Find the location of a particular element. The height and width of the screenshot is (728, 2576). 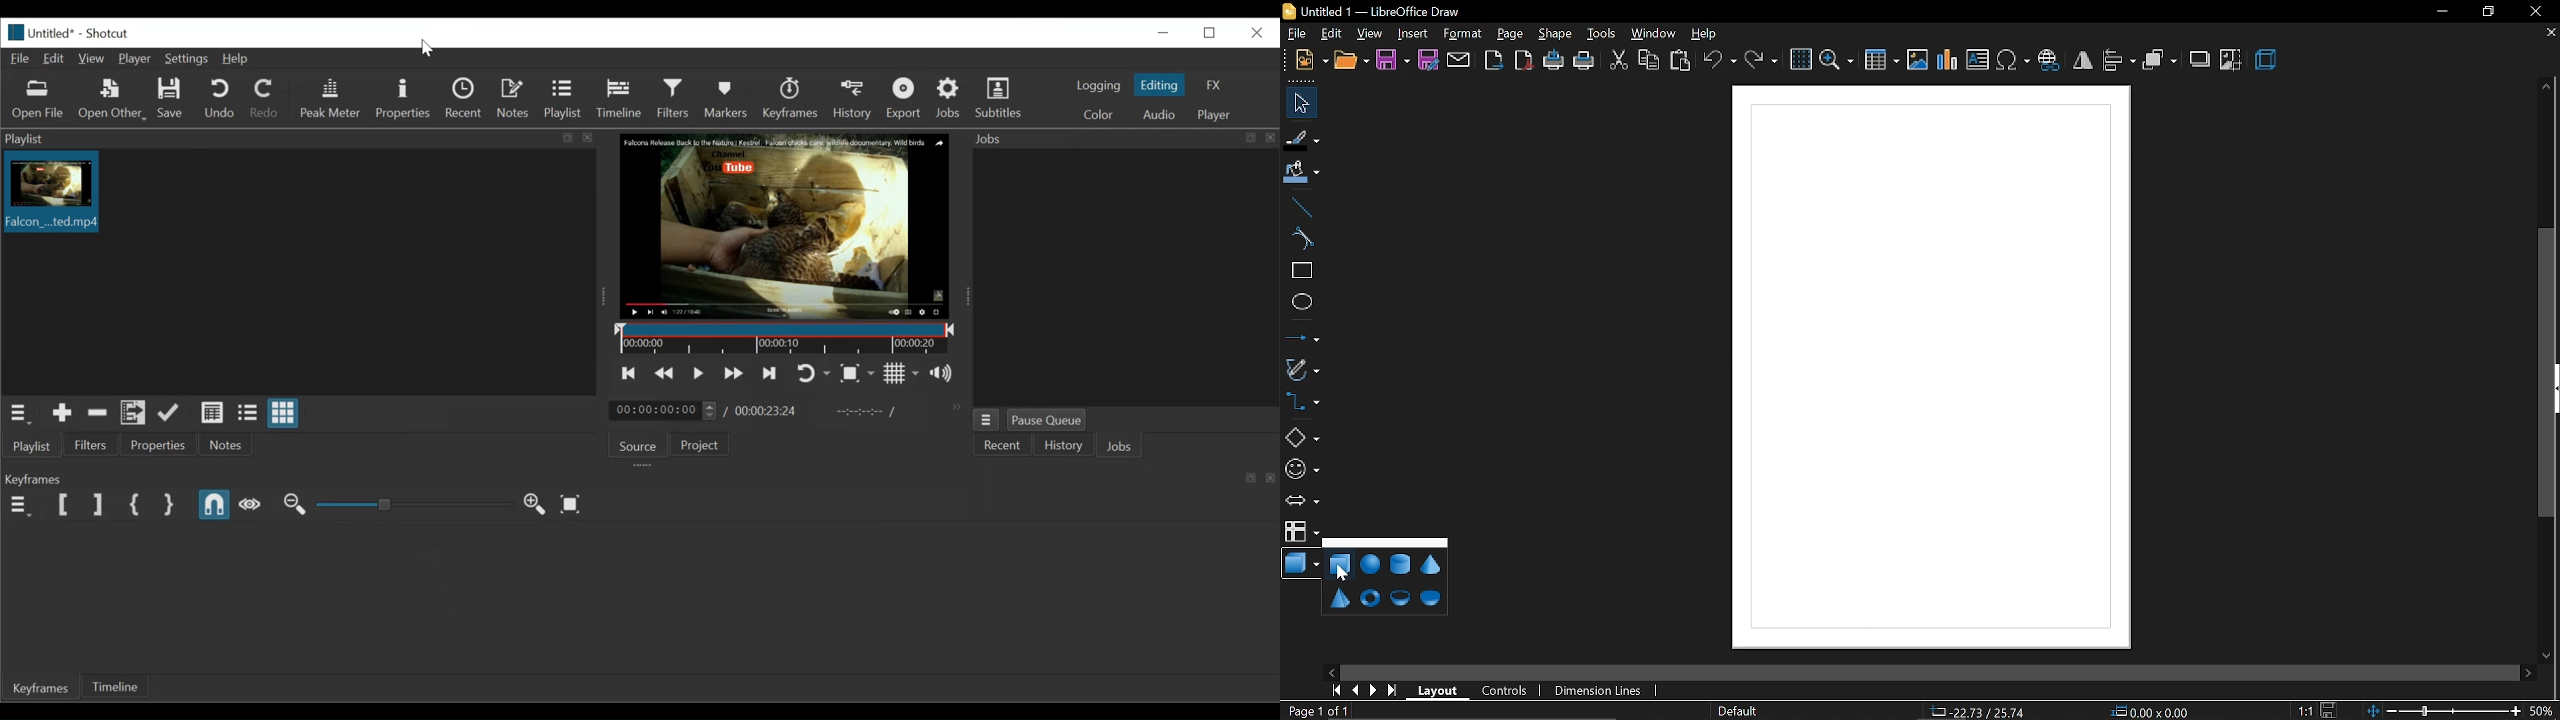

Zoom keyframe in is located at coordinates (537, 505).